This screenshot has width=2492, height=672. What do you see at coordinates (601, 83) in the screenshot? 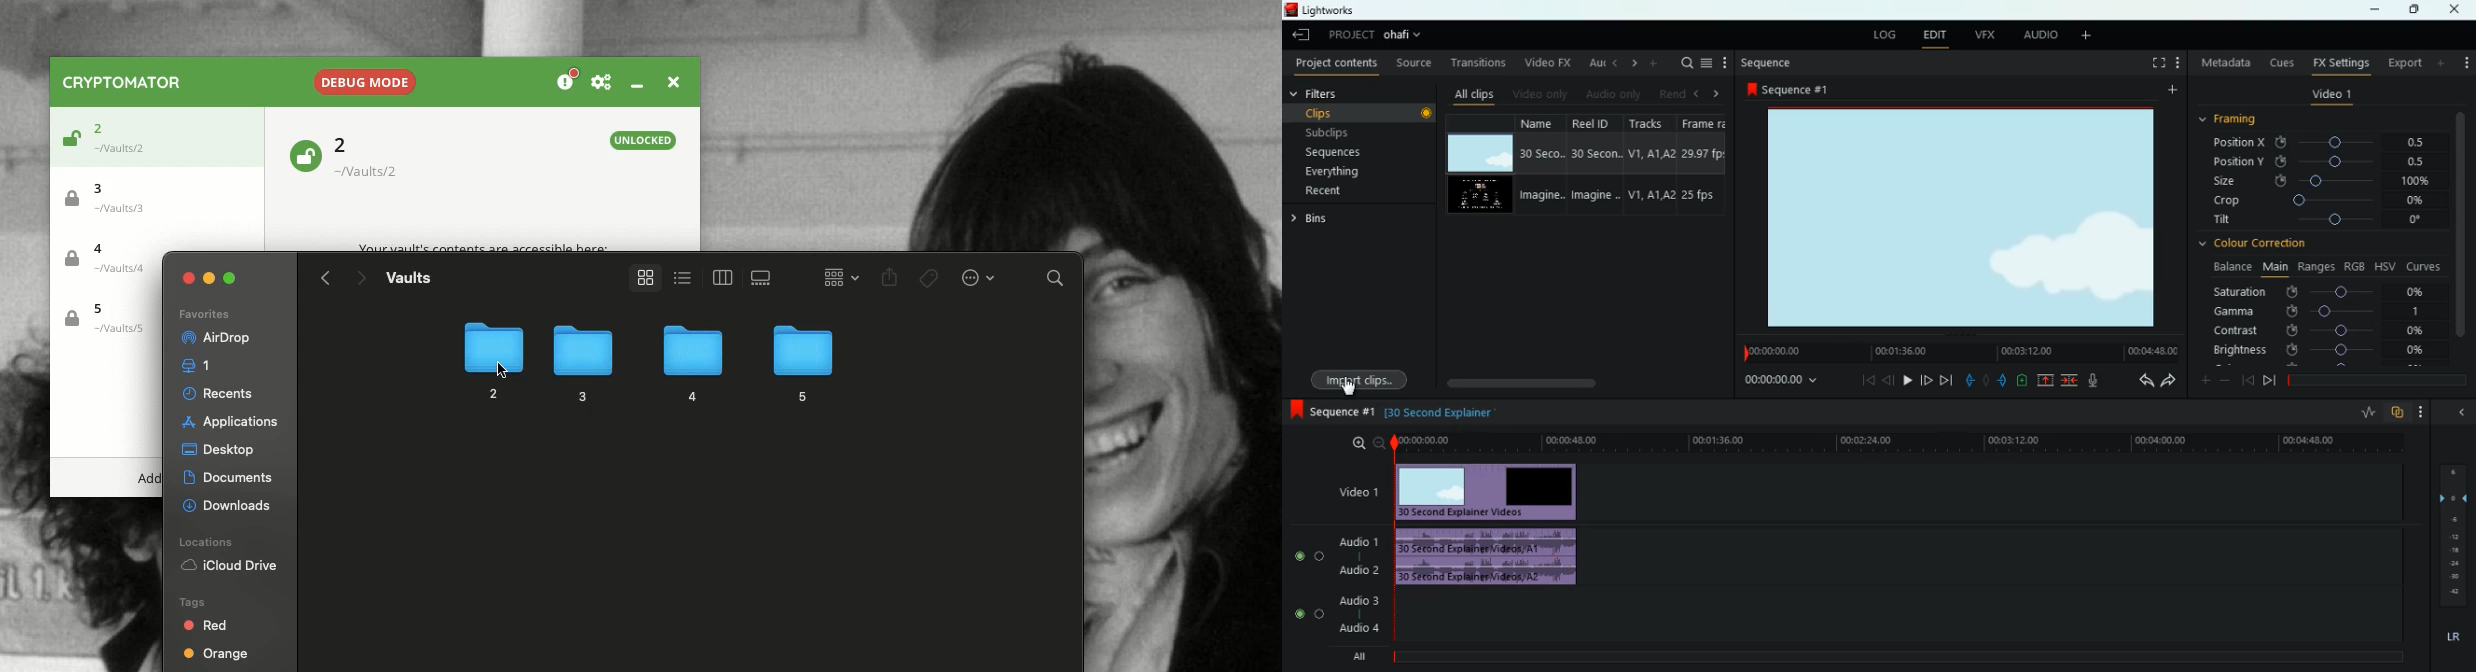
I see `Preferences` at bounding box center [601, 83].